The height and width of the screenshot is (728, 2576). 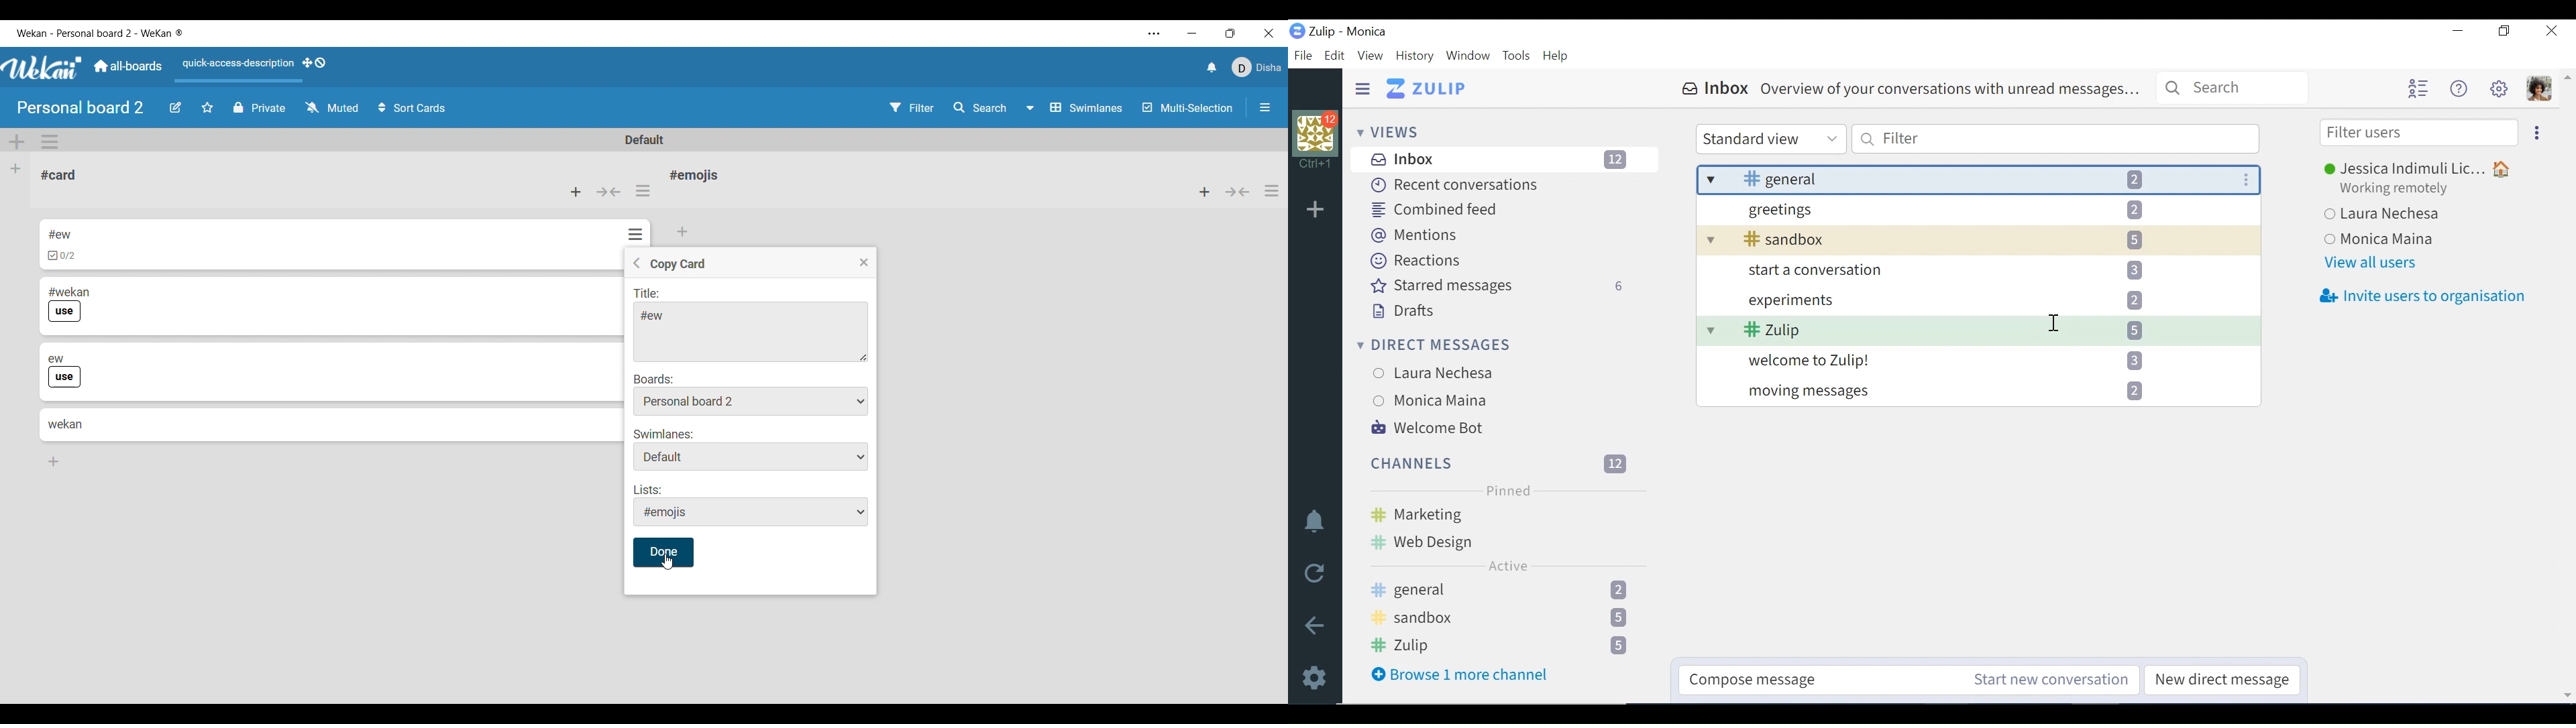 I want to click on Zulip Desktop Icon, so click(x=1316, y=31).